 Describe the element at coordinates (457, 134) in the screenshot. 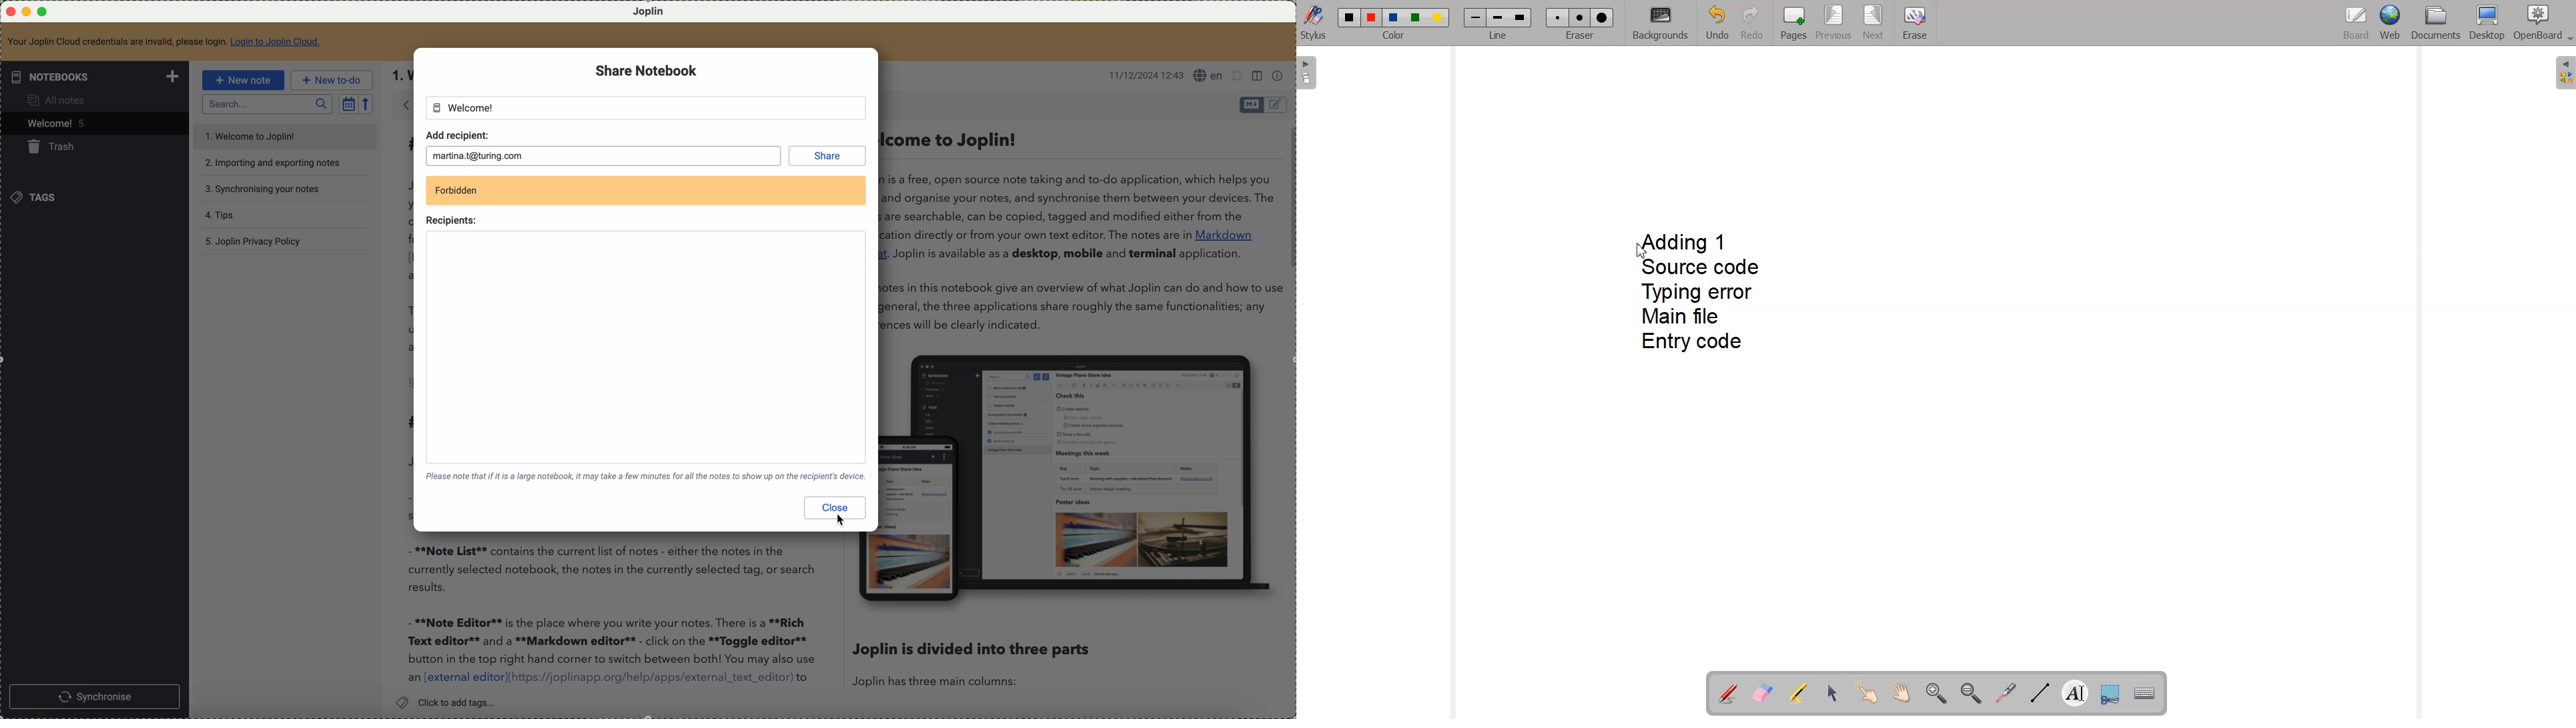

I see `add recipient` at that location.